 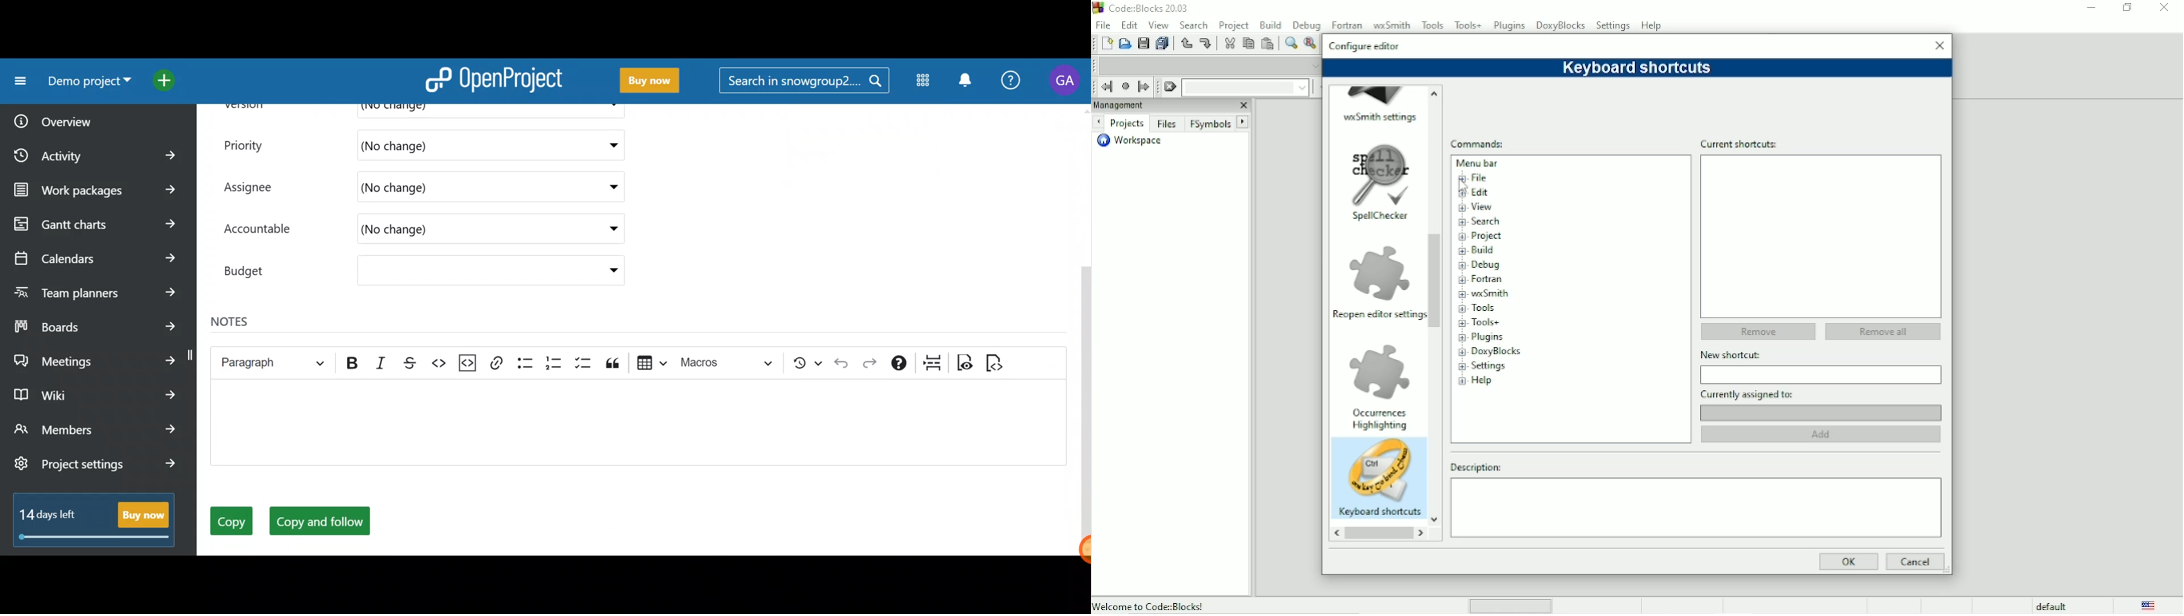 What do you see at coordinates (1002, 364) in the screenshot?
I see `Switch to markdown source` at bounding box center [1002, 364].